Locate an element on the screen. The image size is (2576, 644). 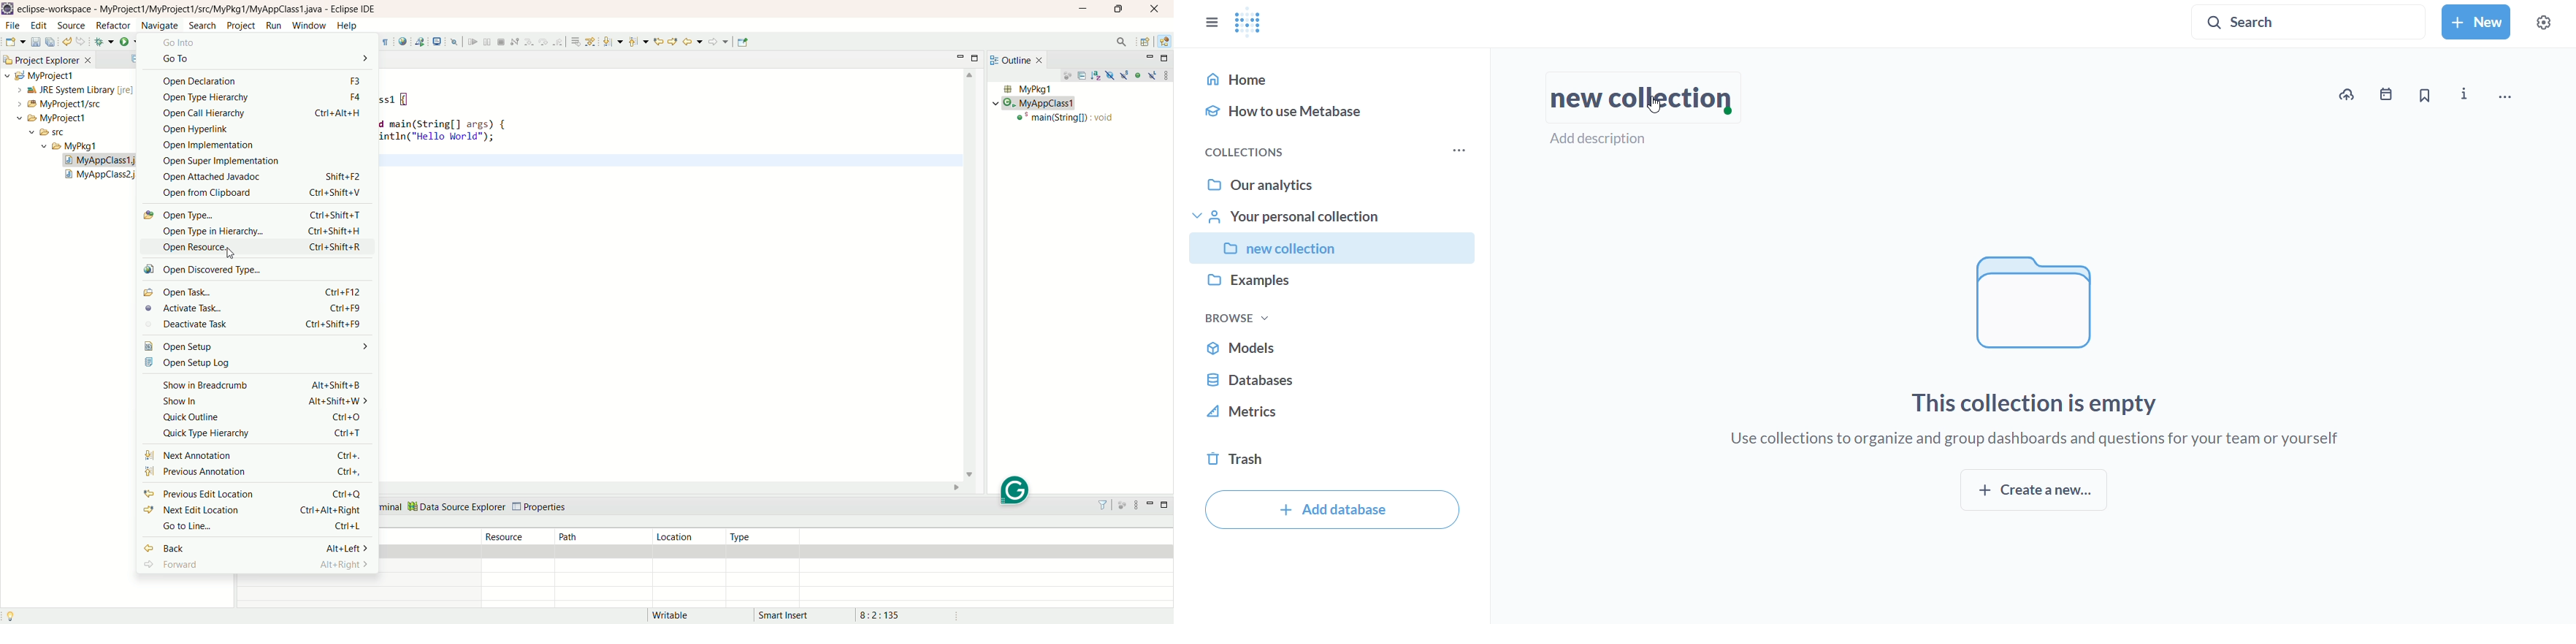
view menu is located at coordinates (1166, 75).